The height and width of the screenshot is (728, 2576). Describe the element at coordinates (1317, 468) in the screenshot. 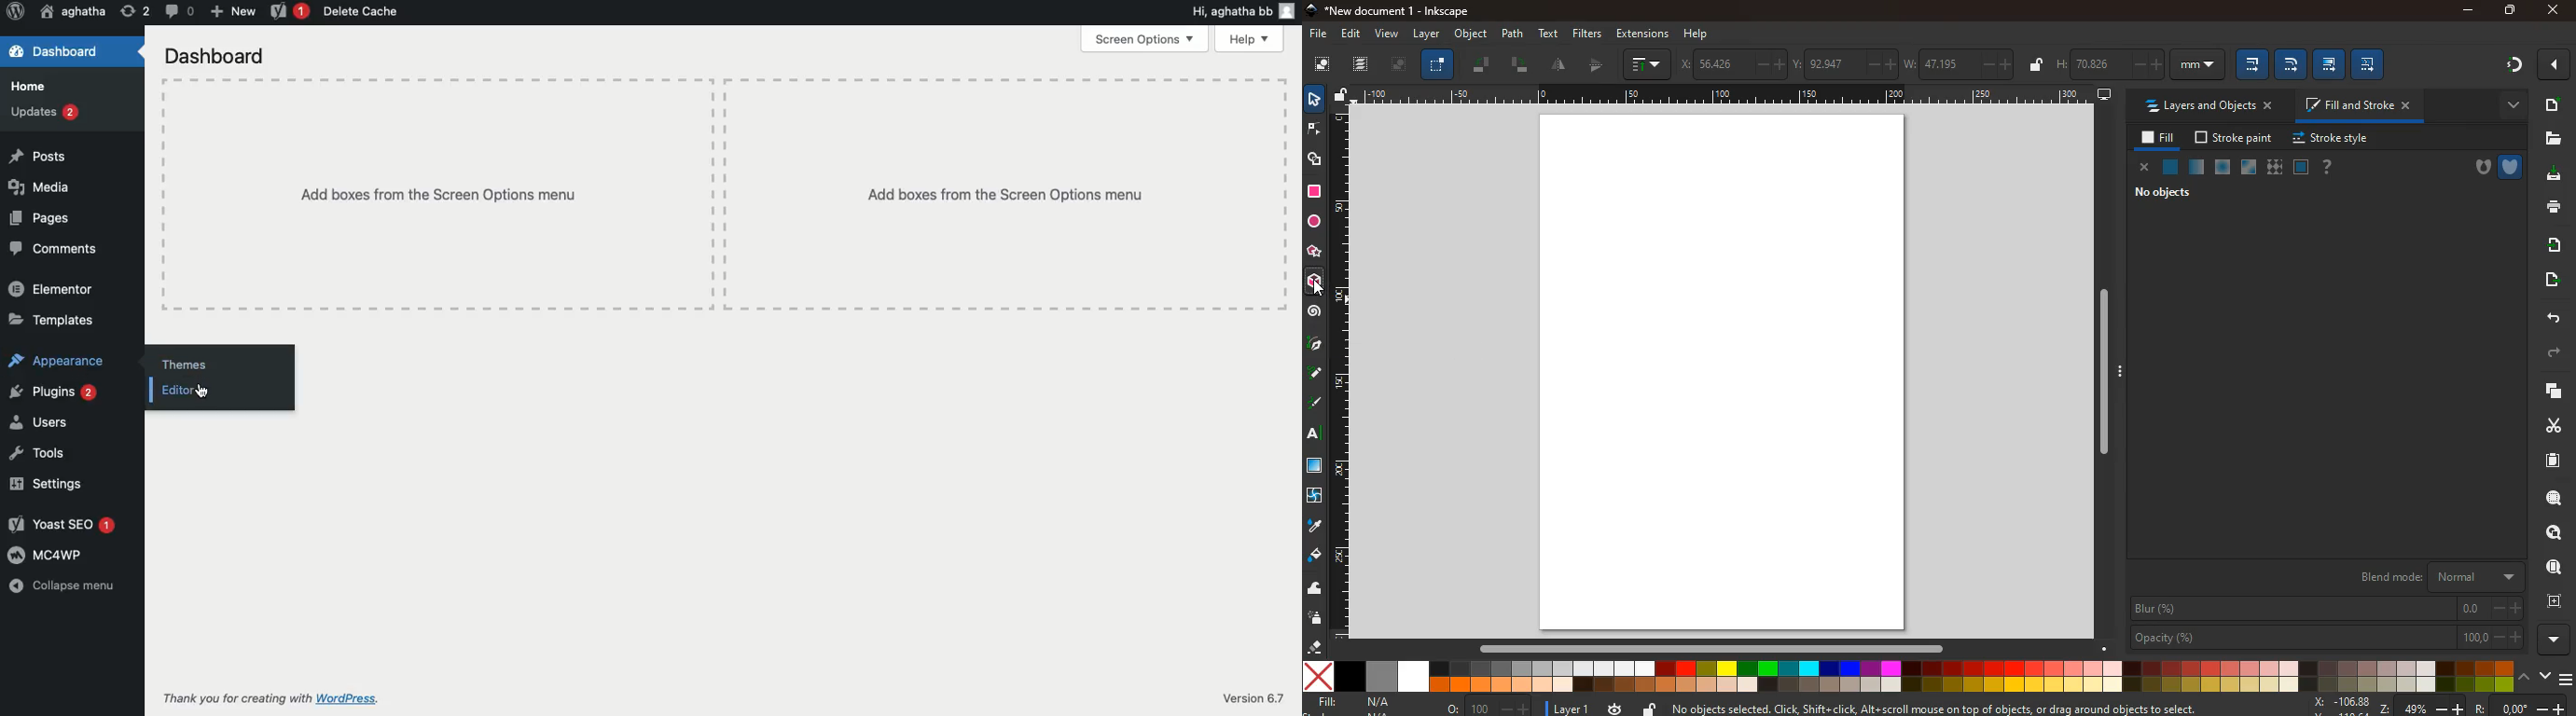

I see `screen` at that location.